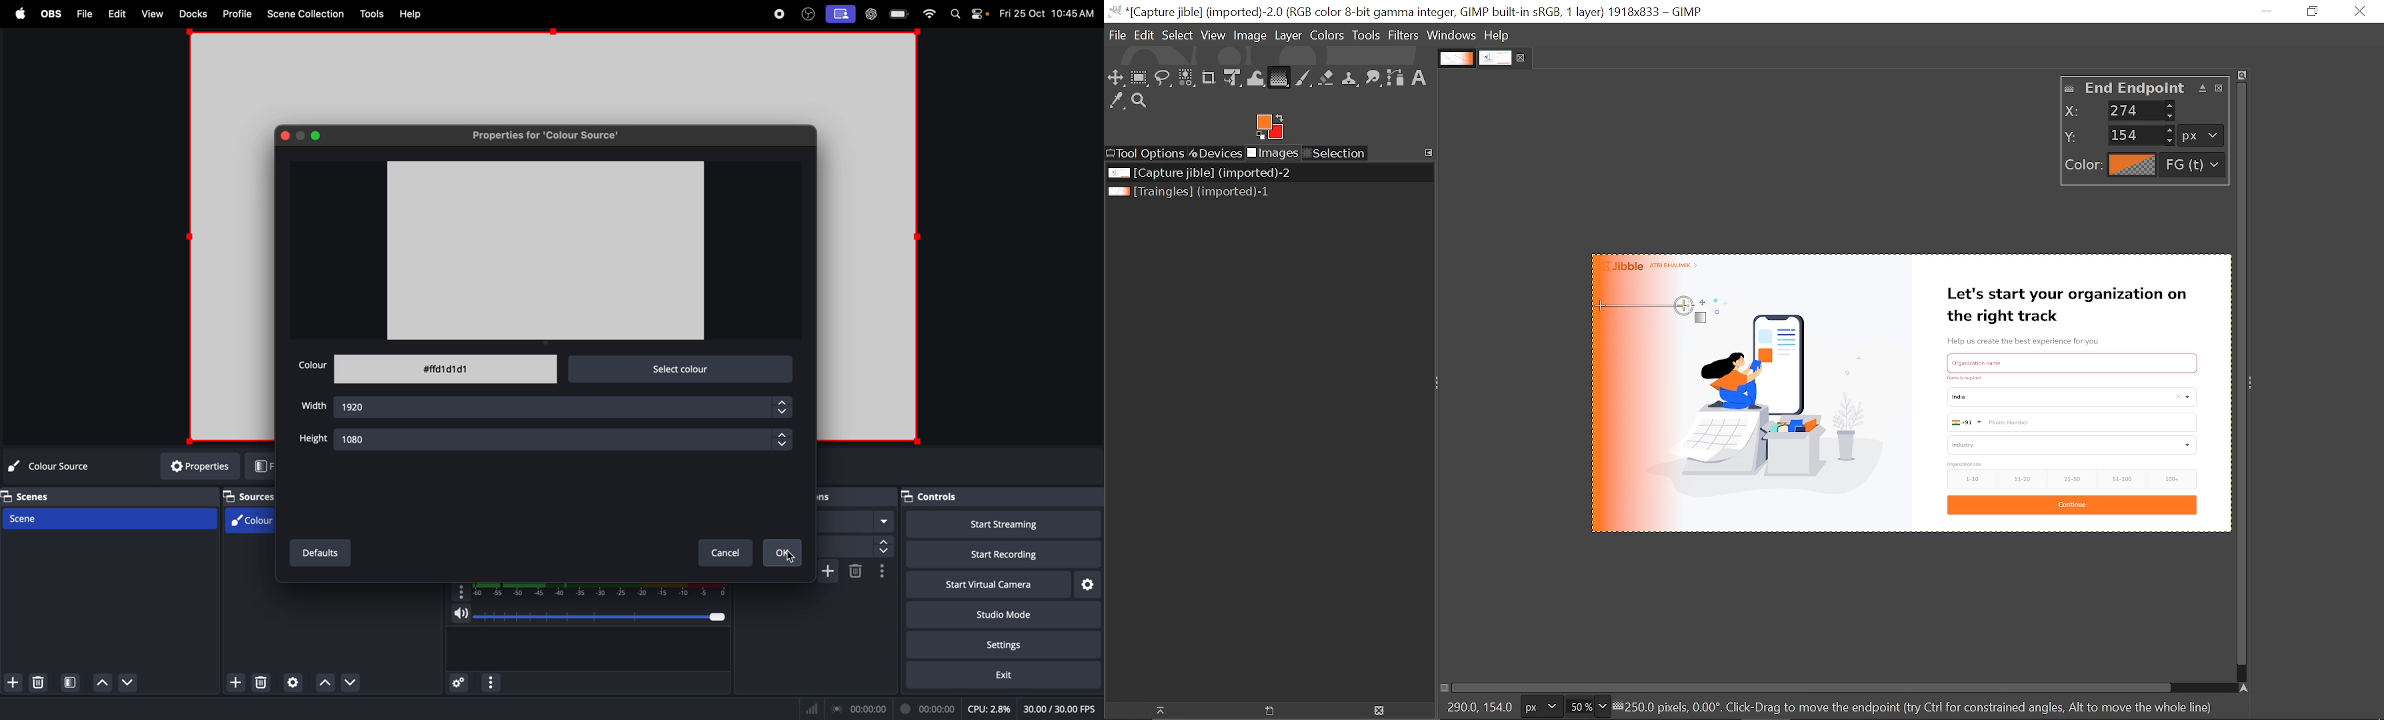  What do you see at coordinates (1274, 153) in the screenshot?
I see `Images` at bounding box center [1274, 153].